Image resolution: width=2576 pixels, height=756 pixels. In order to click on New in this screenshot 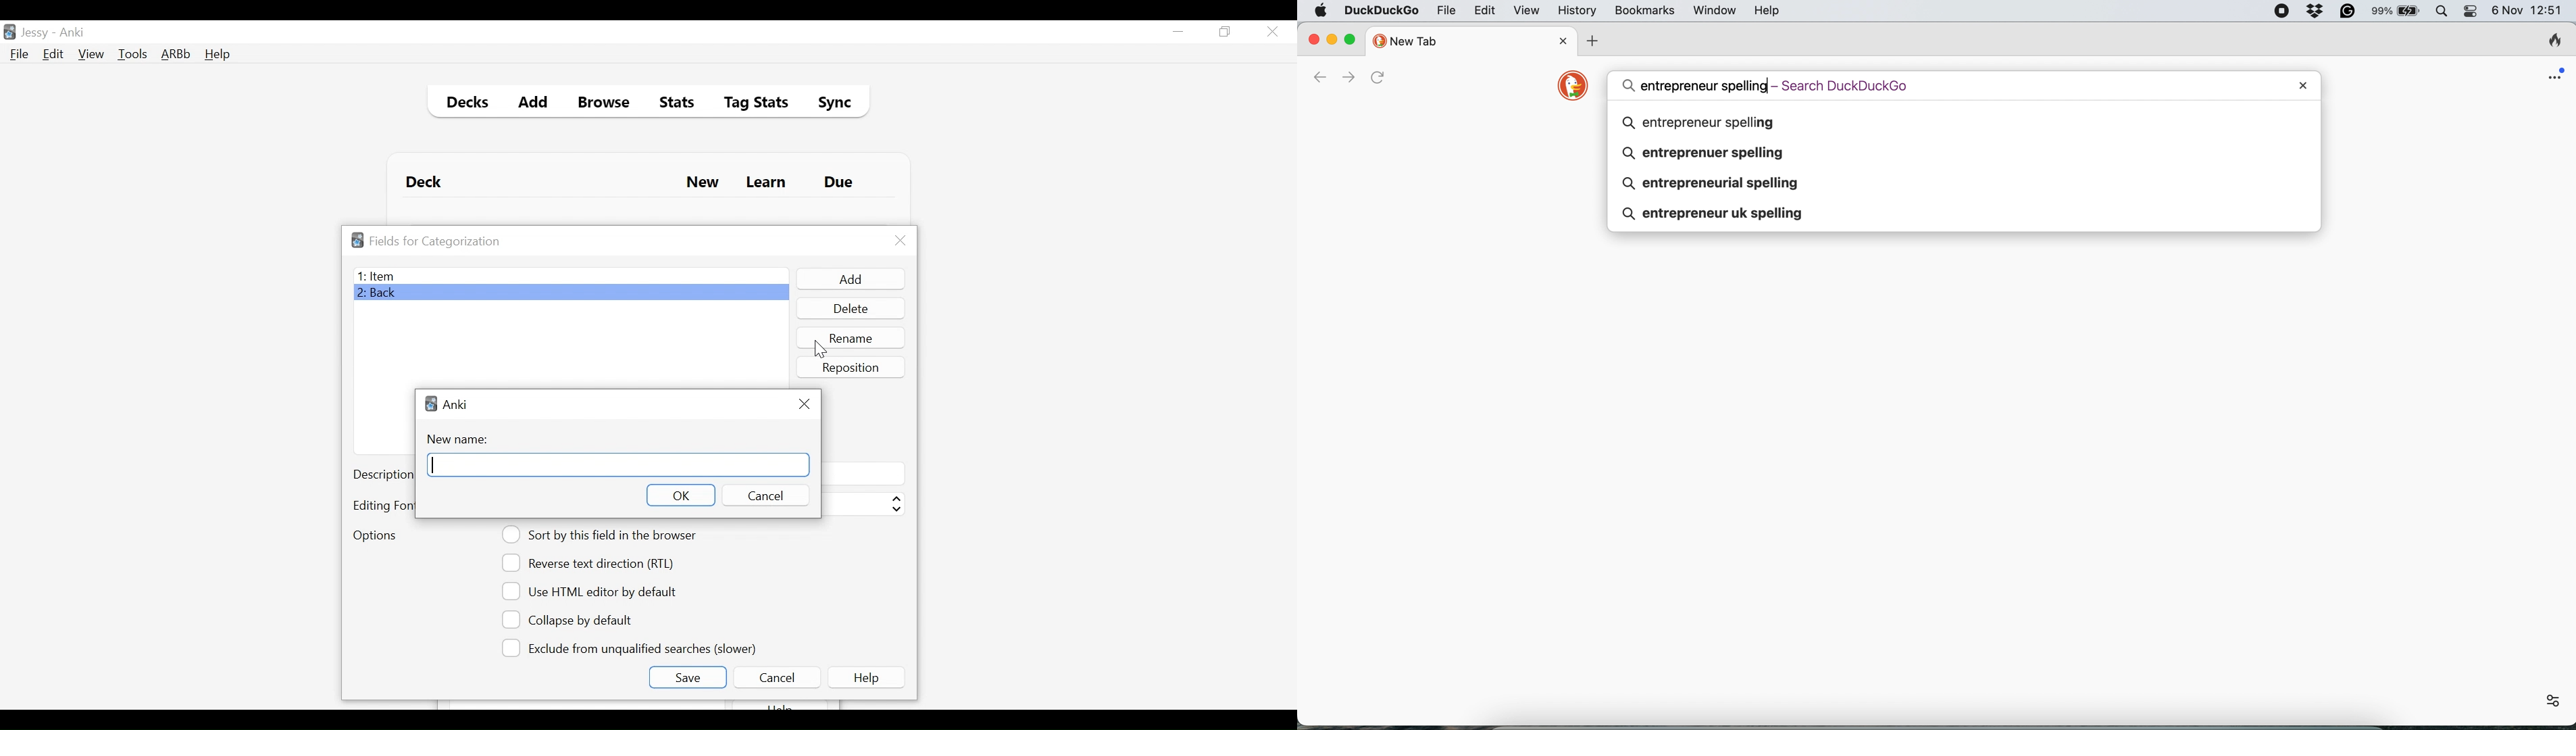, I will do `click(703, 184)`.